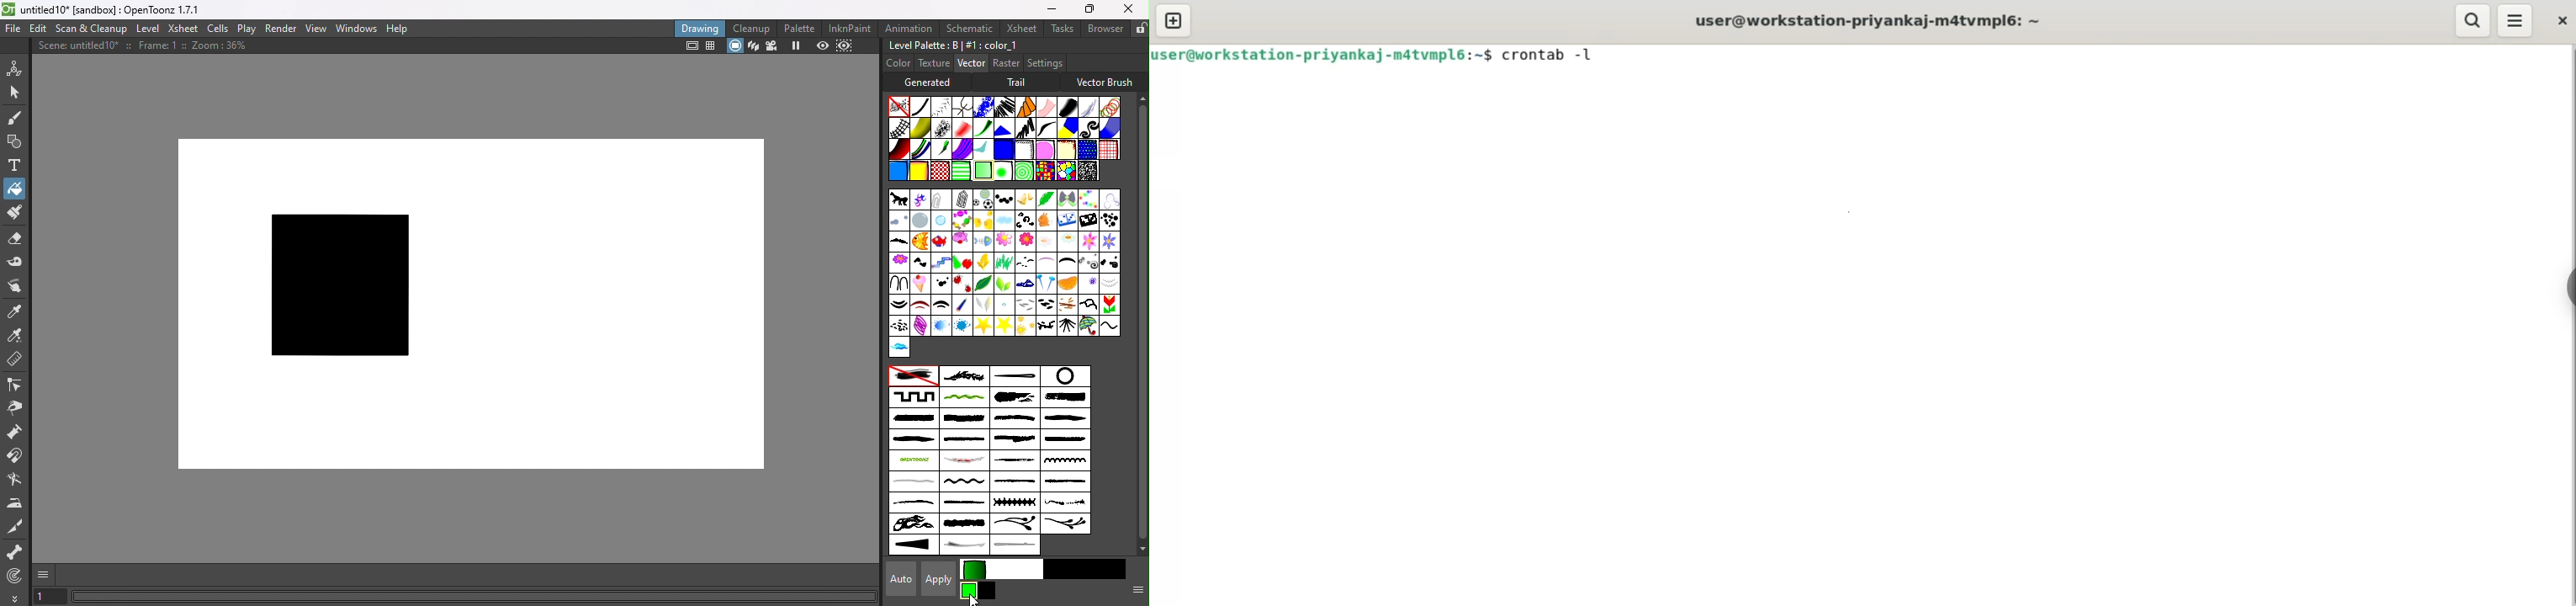 Image resolution: width=2576 pixels, height=616 pixels. I want to click on Bubbles, so click(1109, 107).